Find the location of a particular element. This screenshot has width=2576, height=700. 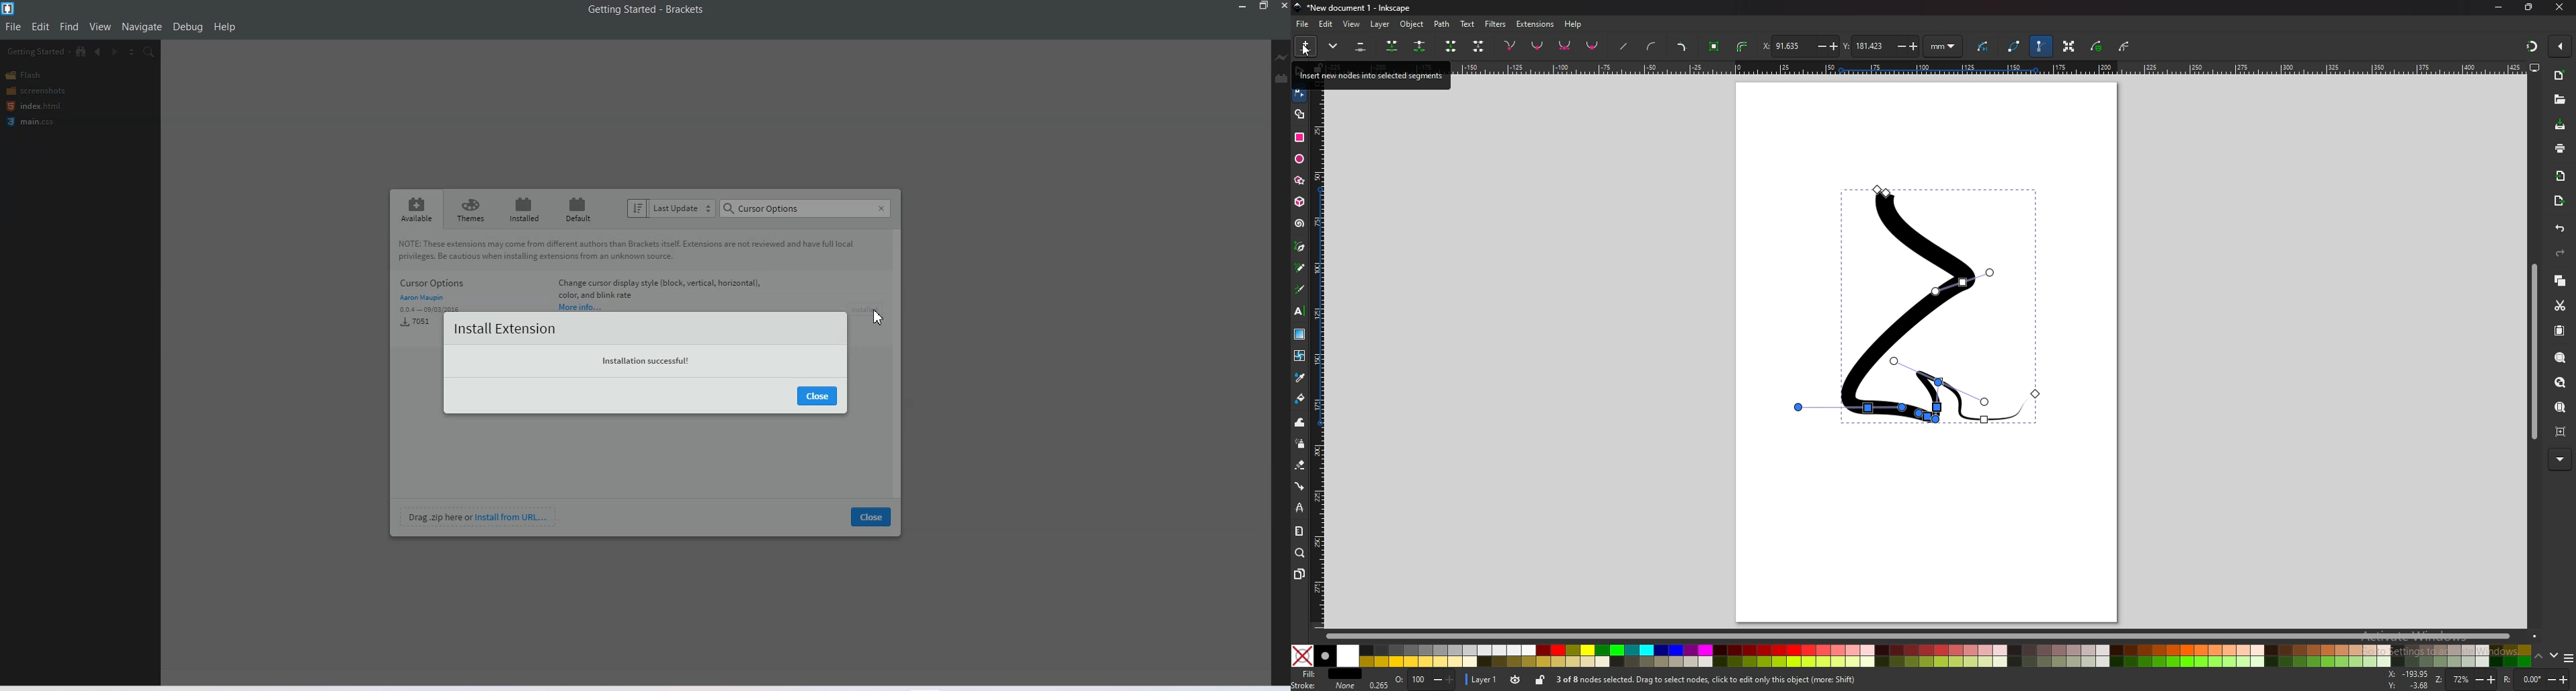

install extension is located at coordinates (508, 327).